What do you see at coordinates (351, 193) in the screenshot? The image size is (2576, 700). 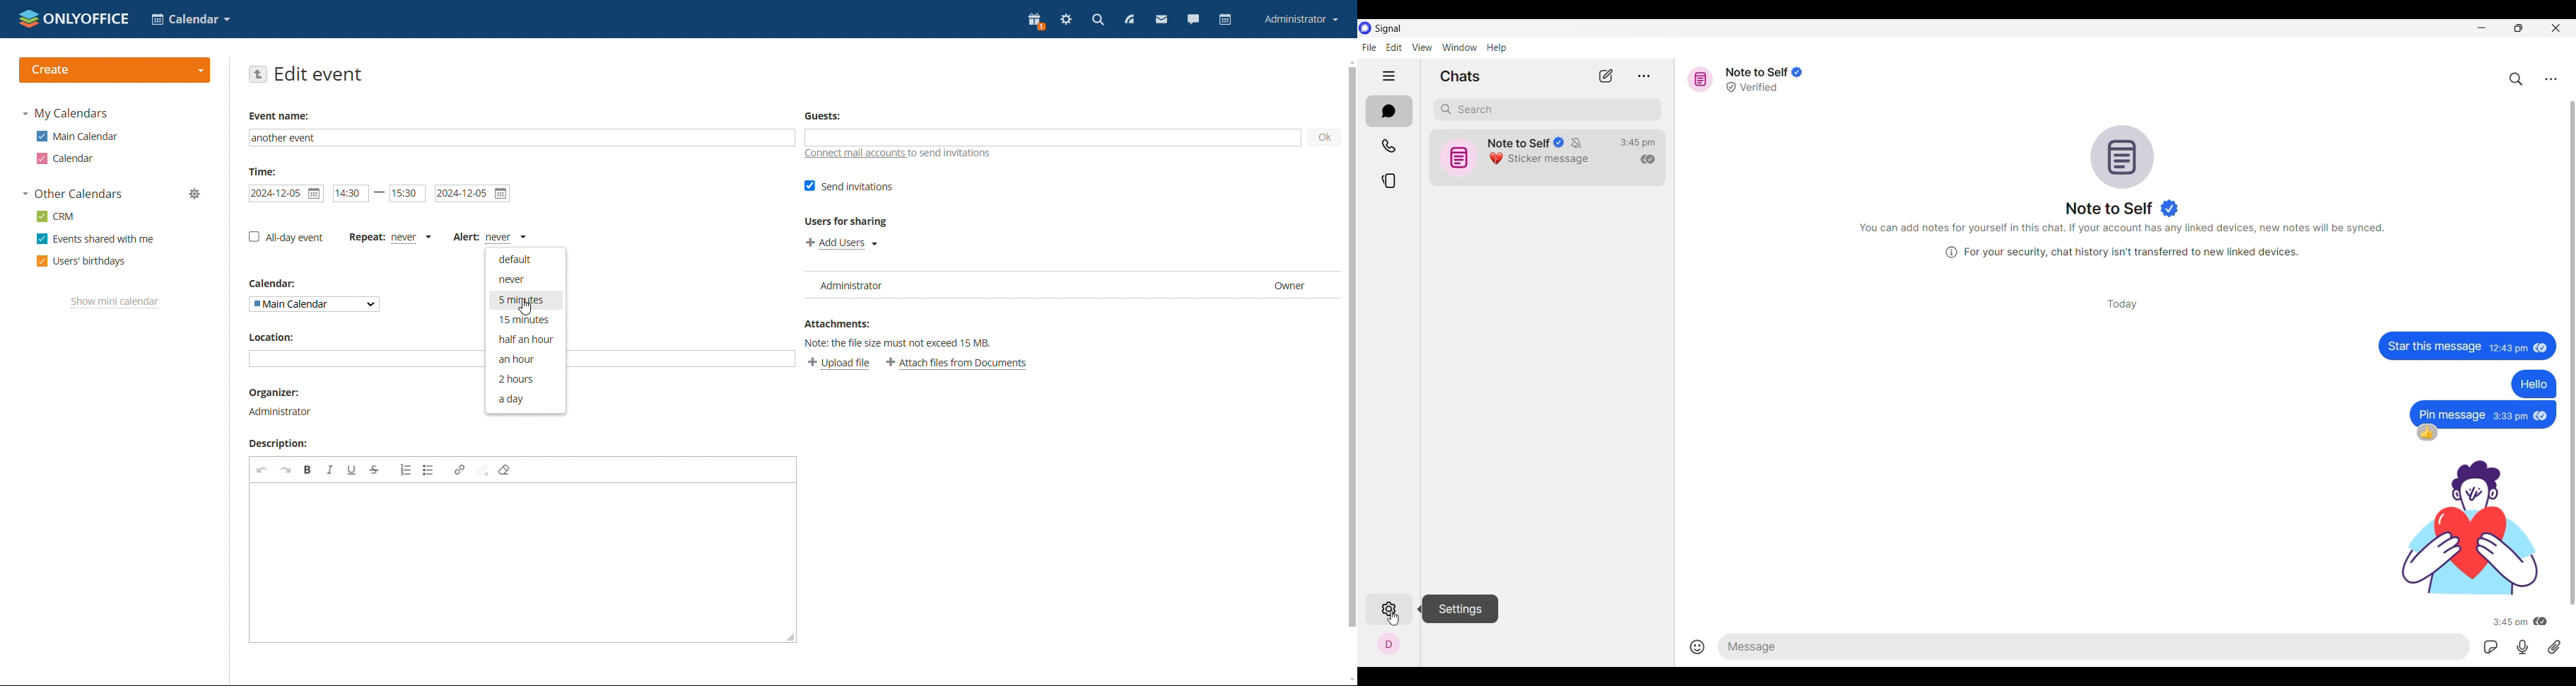 I see `start time` at bounding box center [351, 193].